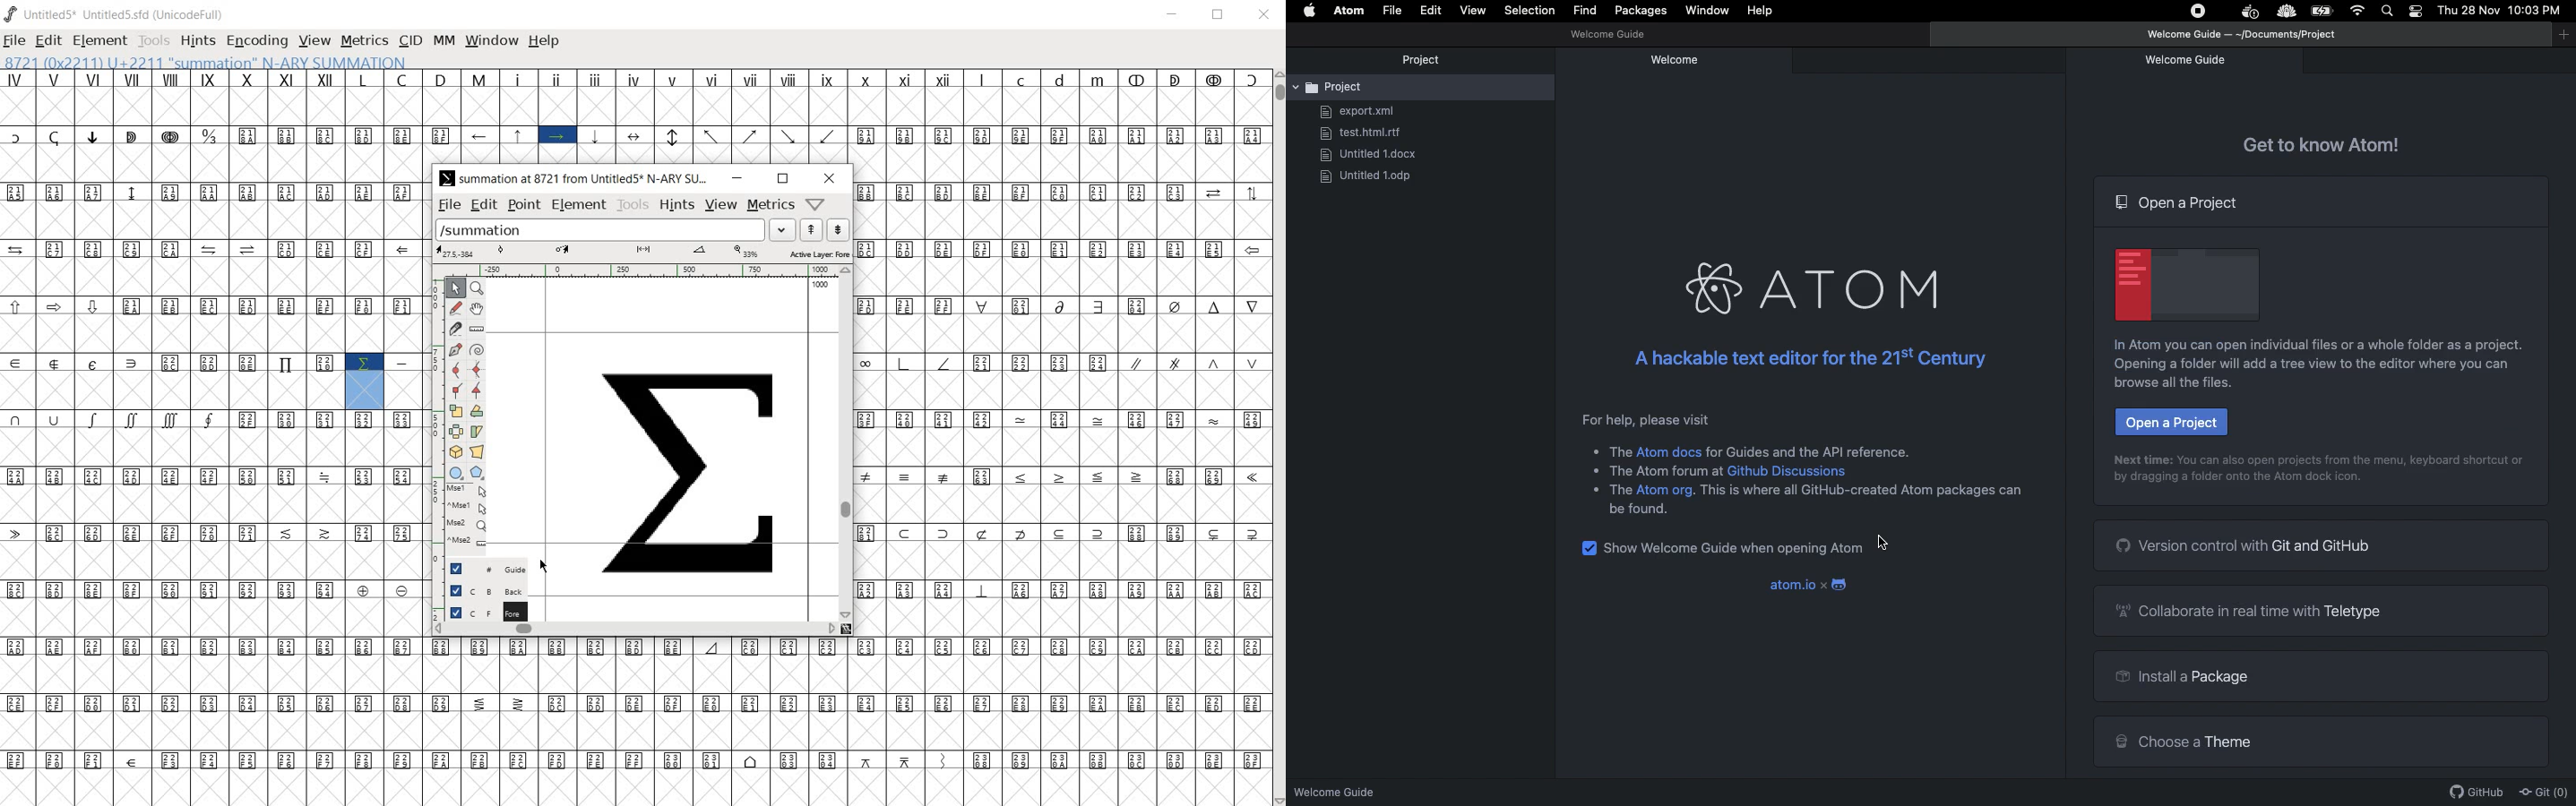 The height and width of the screenshot is (812, 2576). What do you see at coordinates (197, 41) in the screenshot?
I see `HINTS` at bounding box center [197, 41].